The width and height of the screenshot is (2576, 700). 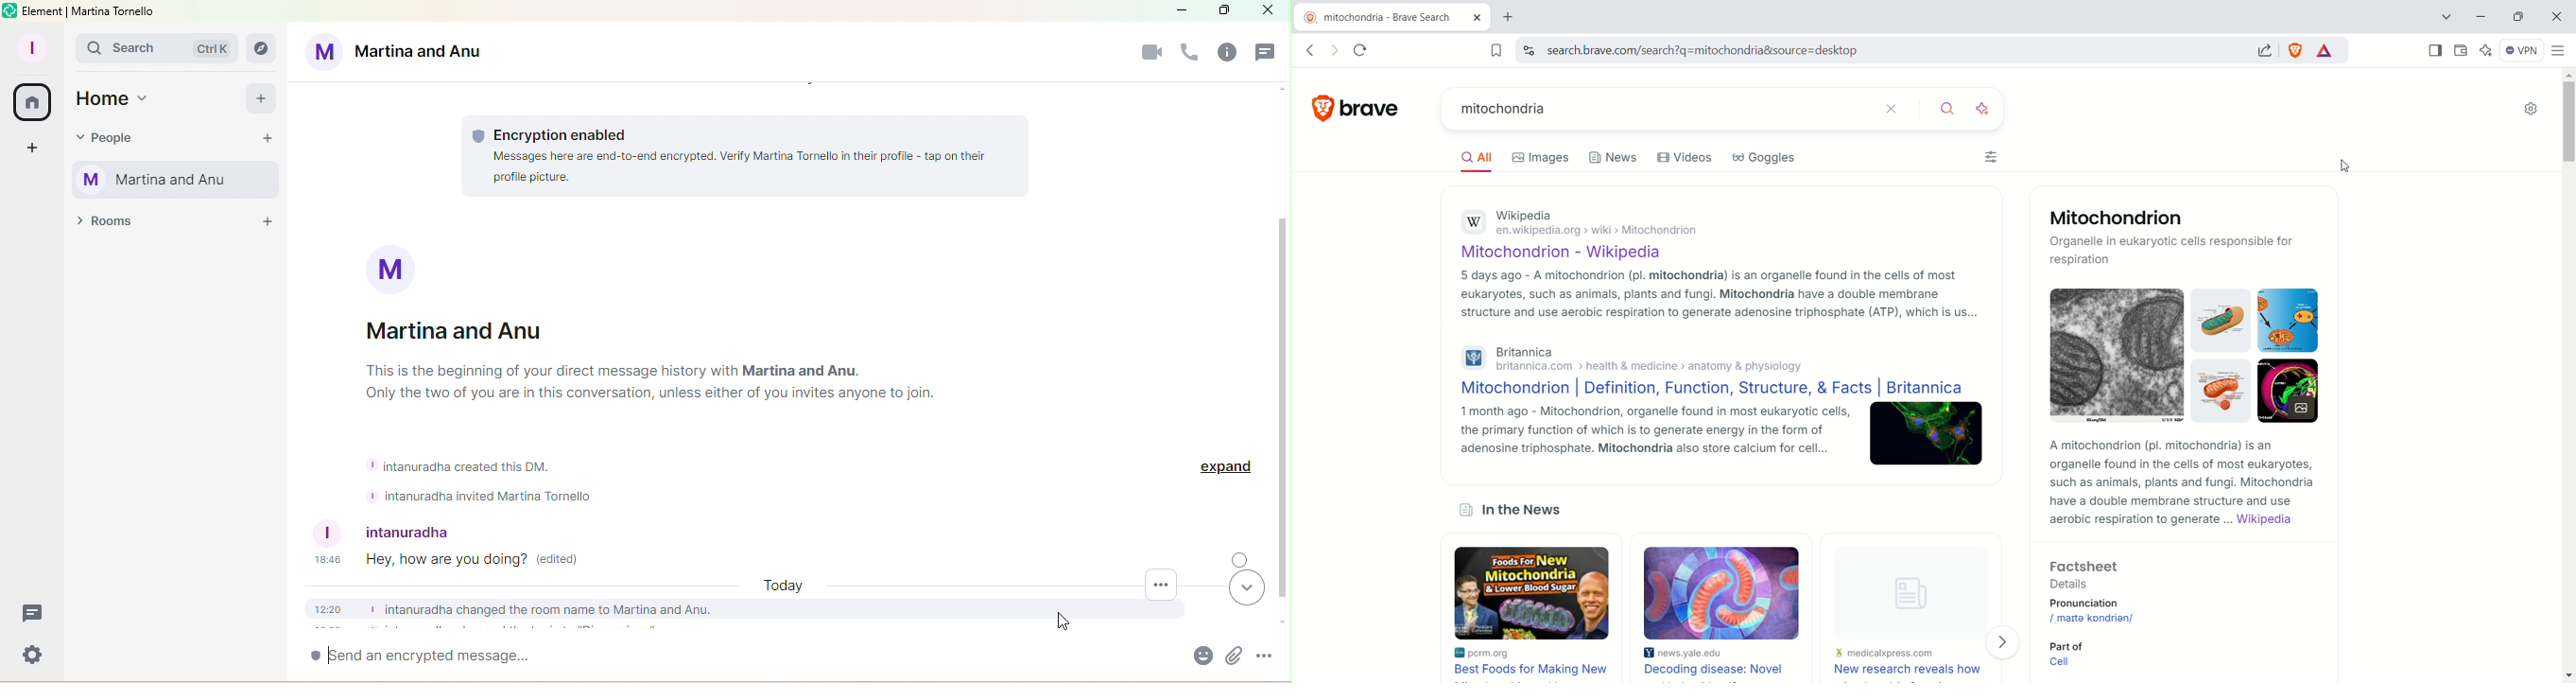 What do you see at coordinates (322, 558) in the screenshot?
I see `18:46` at bounding box center [322, 558].